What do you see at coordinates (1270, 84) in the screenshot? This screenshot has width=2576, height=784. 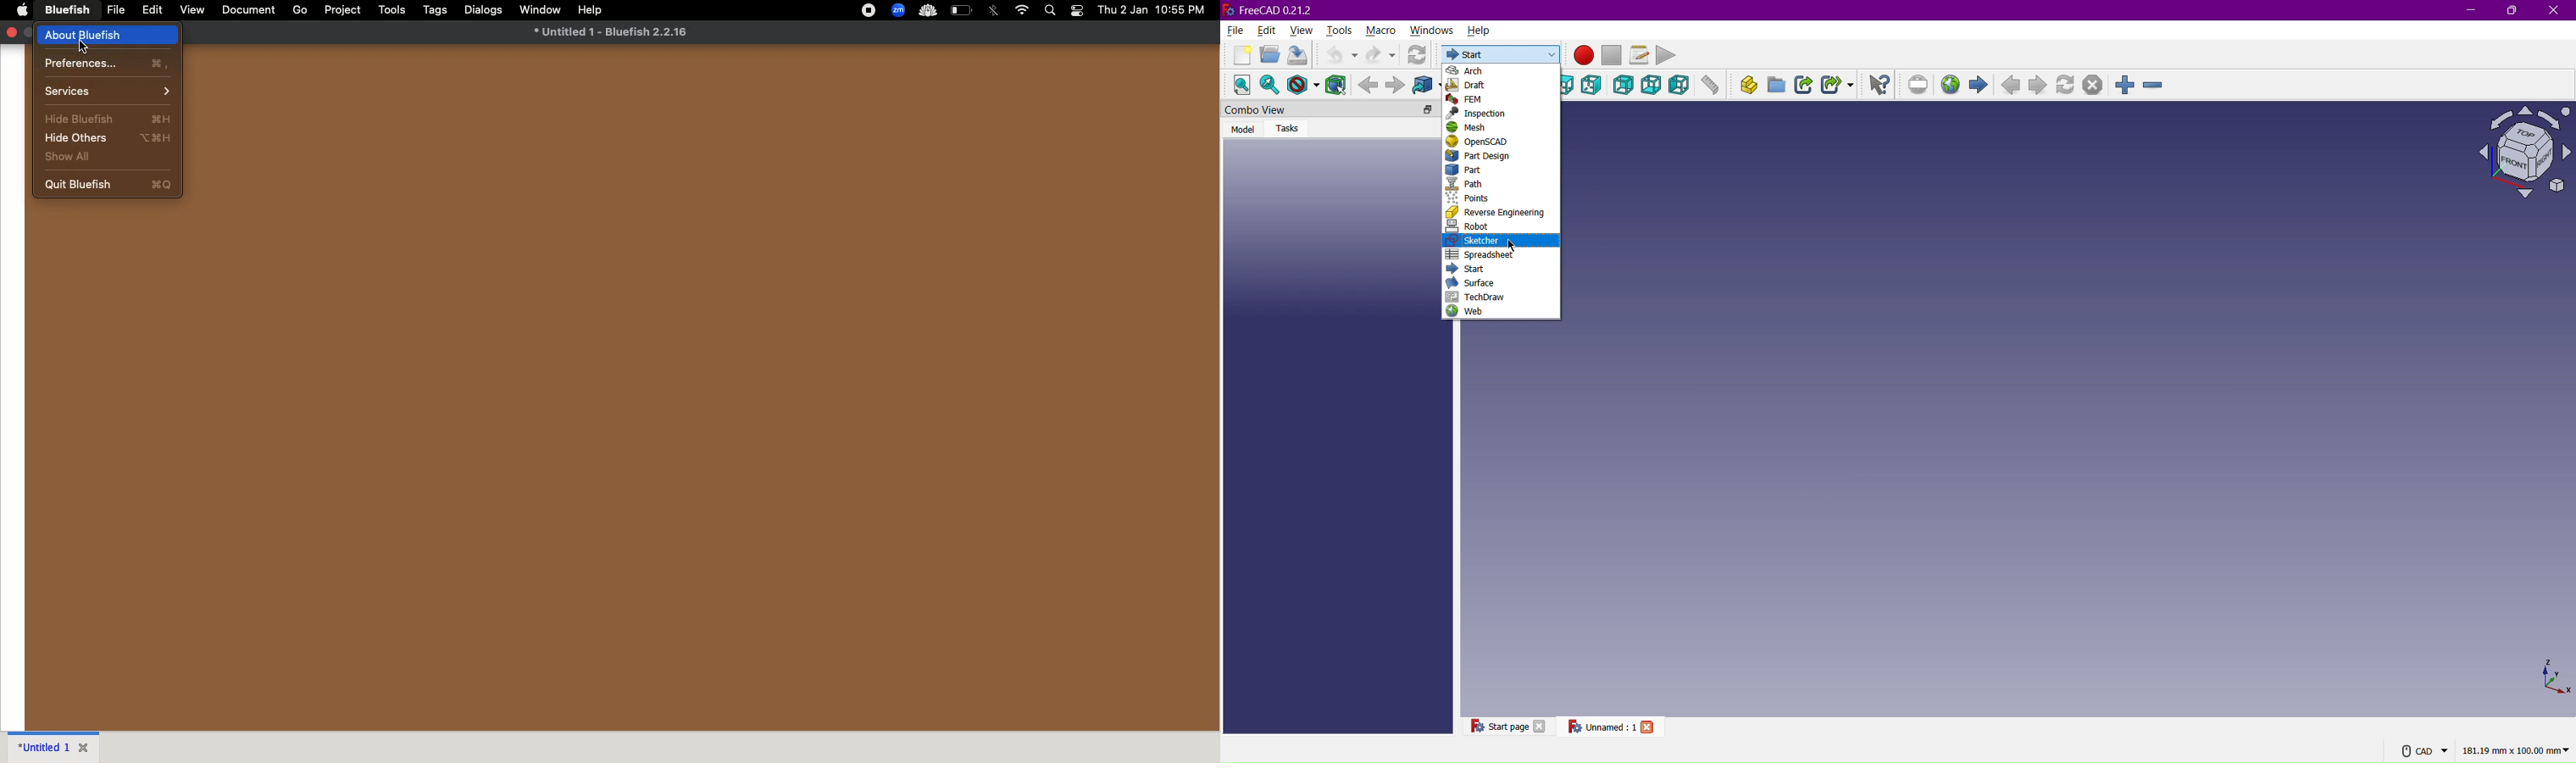 I see `Fit selected content on the screen` at bounding box center [1270, 84].